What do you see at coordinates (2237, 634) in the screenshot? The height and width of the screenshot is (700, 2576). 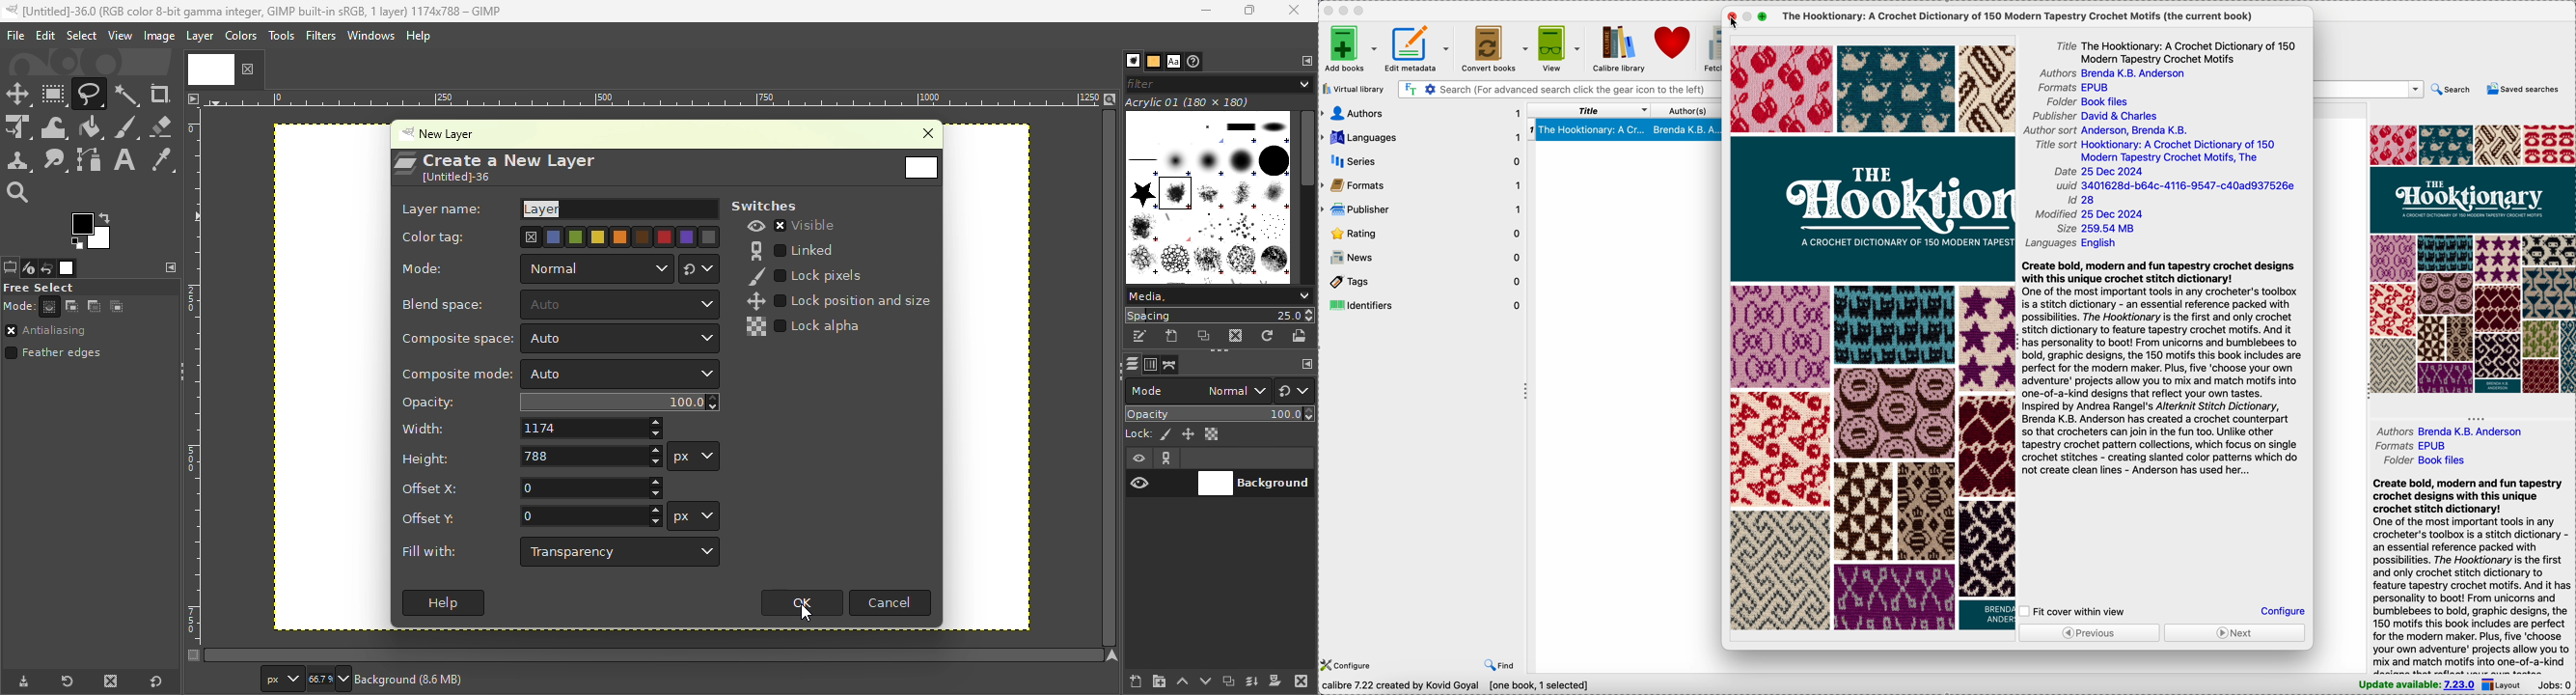 I see `next` at bounding box center [2237, 634].